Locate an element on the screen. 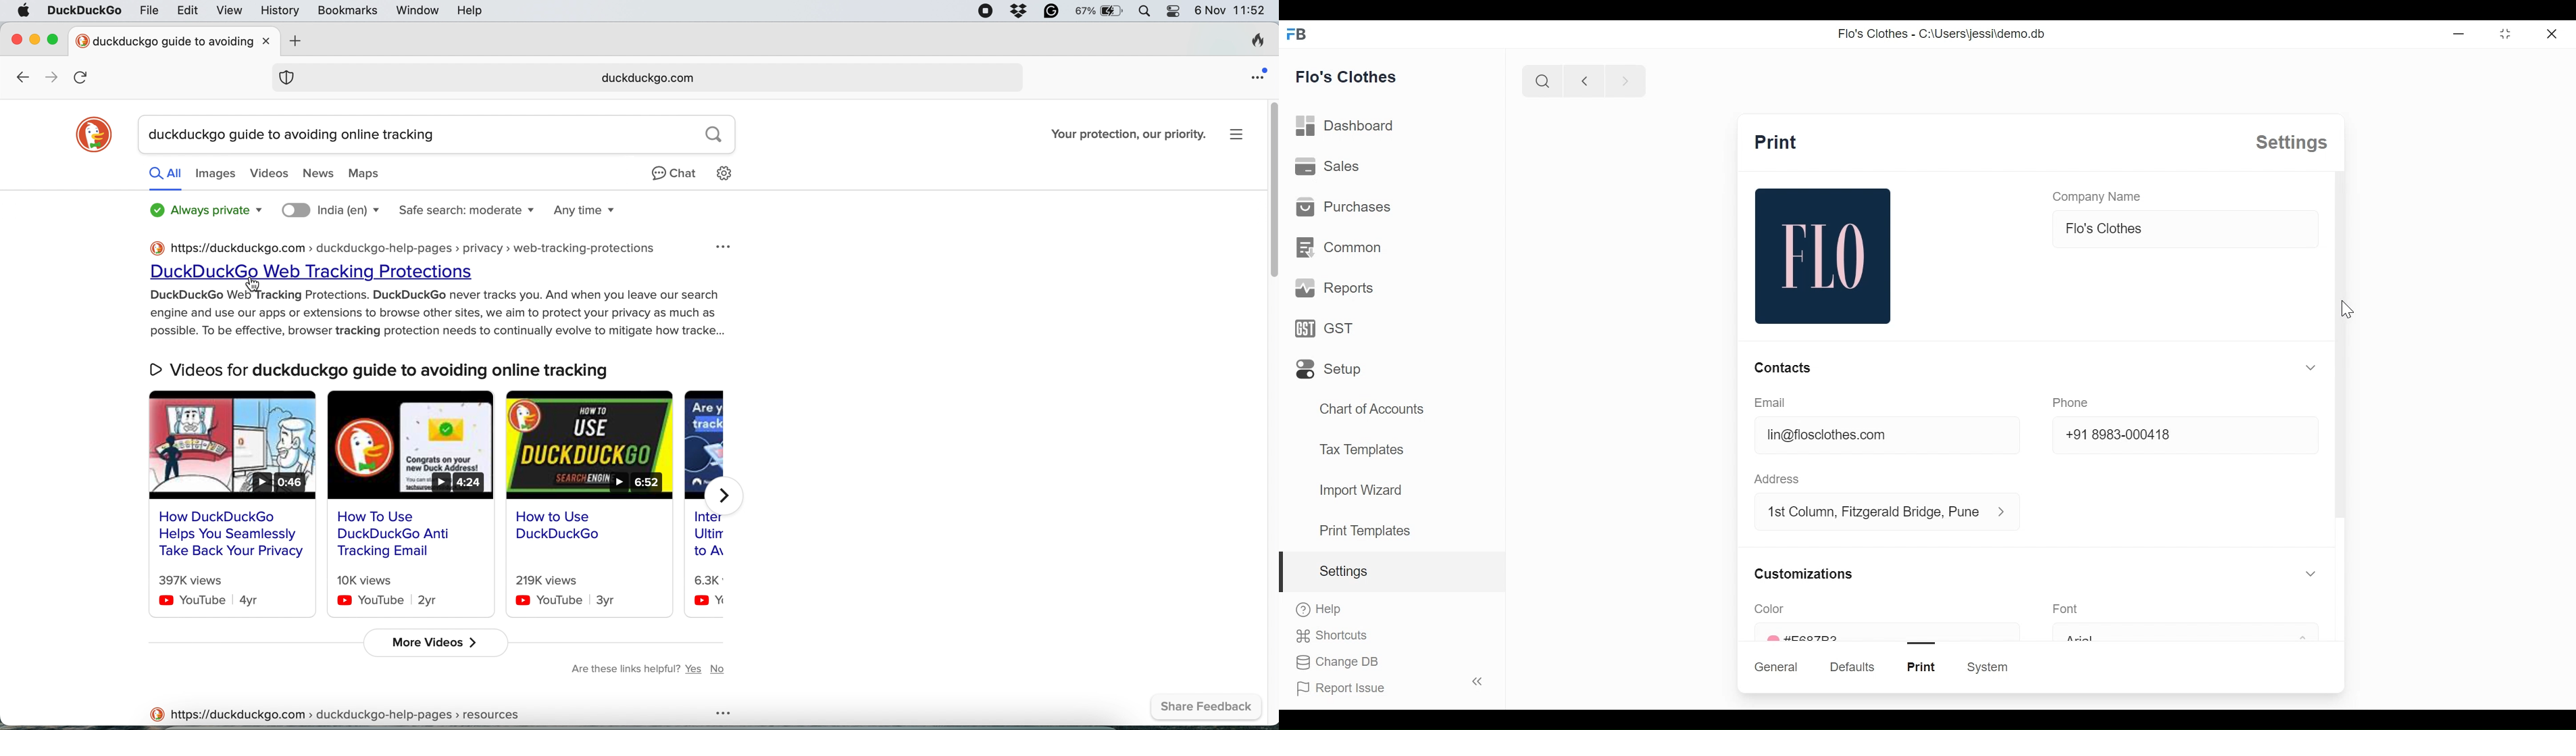 The height and width of the screenshot is (756, 2576). report issue is located at coordinates (1341, 689).